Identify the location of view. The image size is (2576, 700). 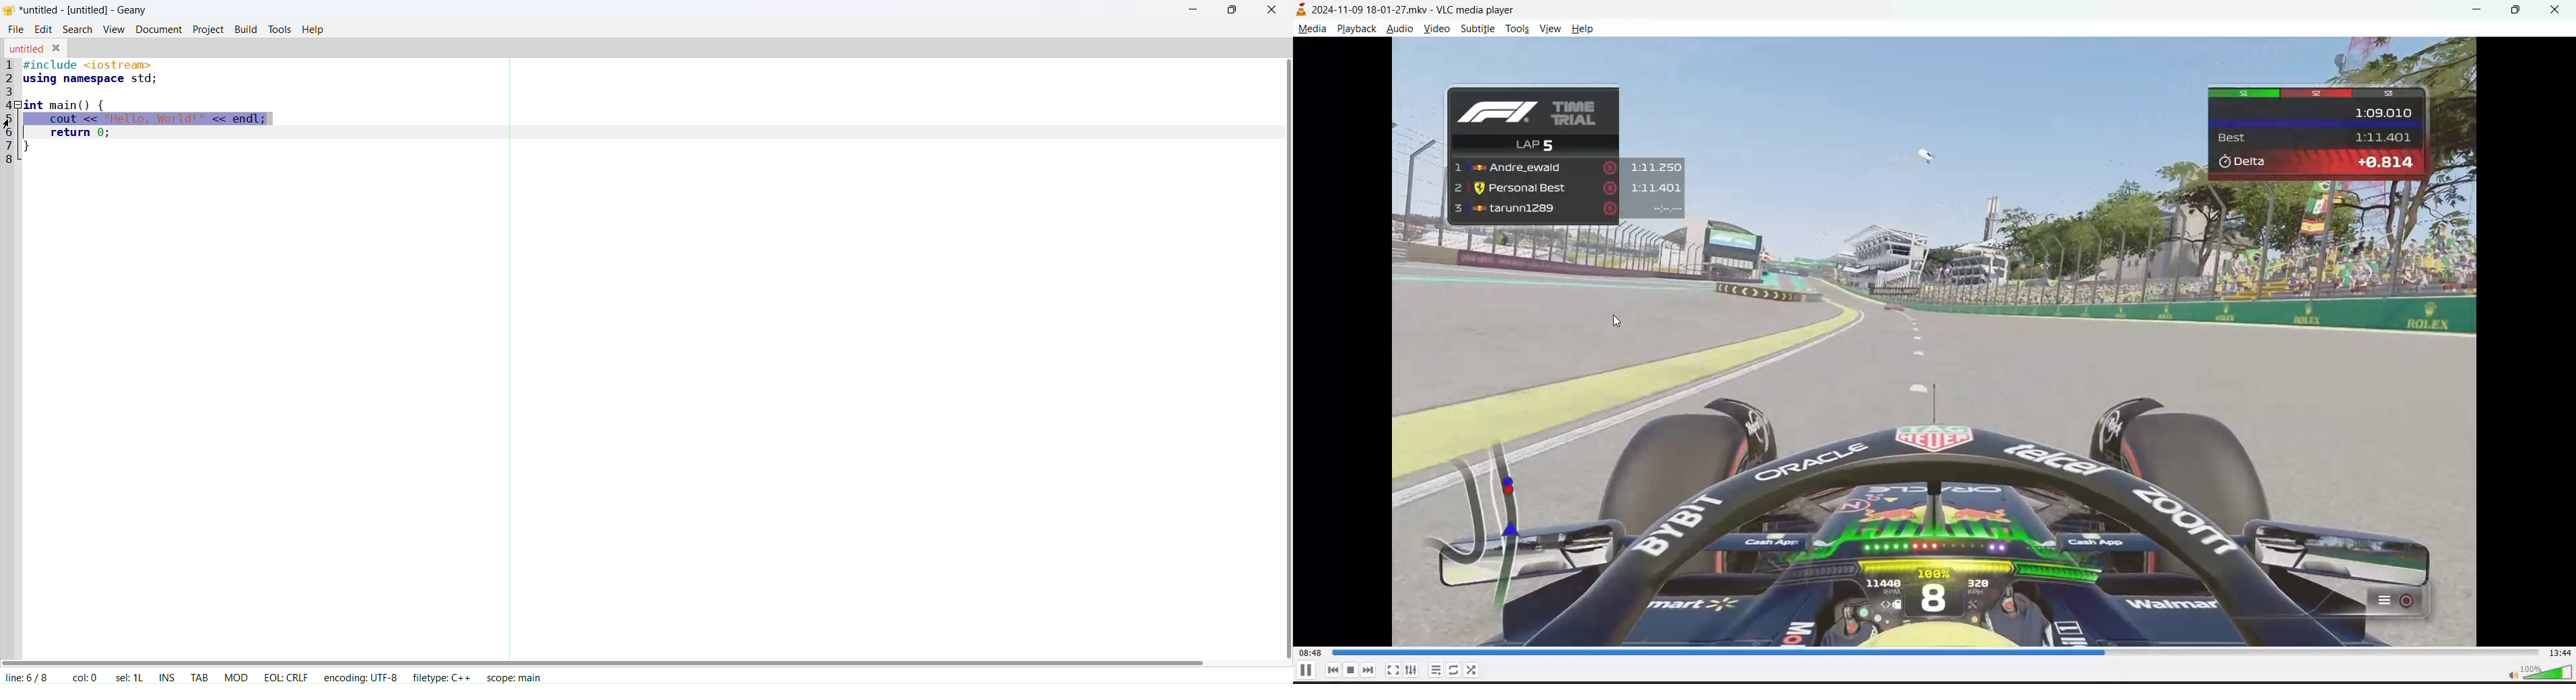
(1549, 28).